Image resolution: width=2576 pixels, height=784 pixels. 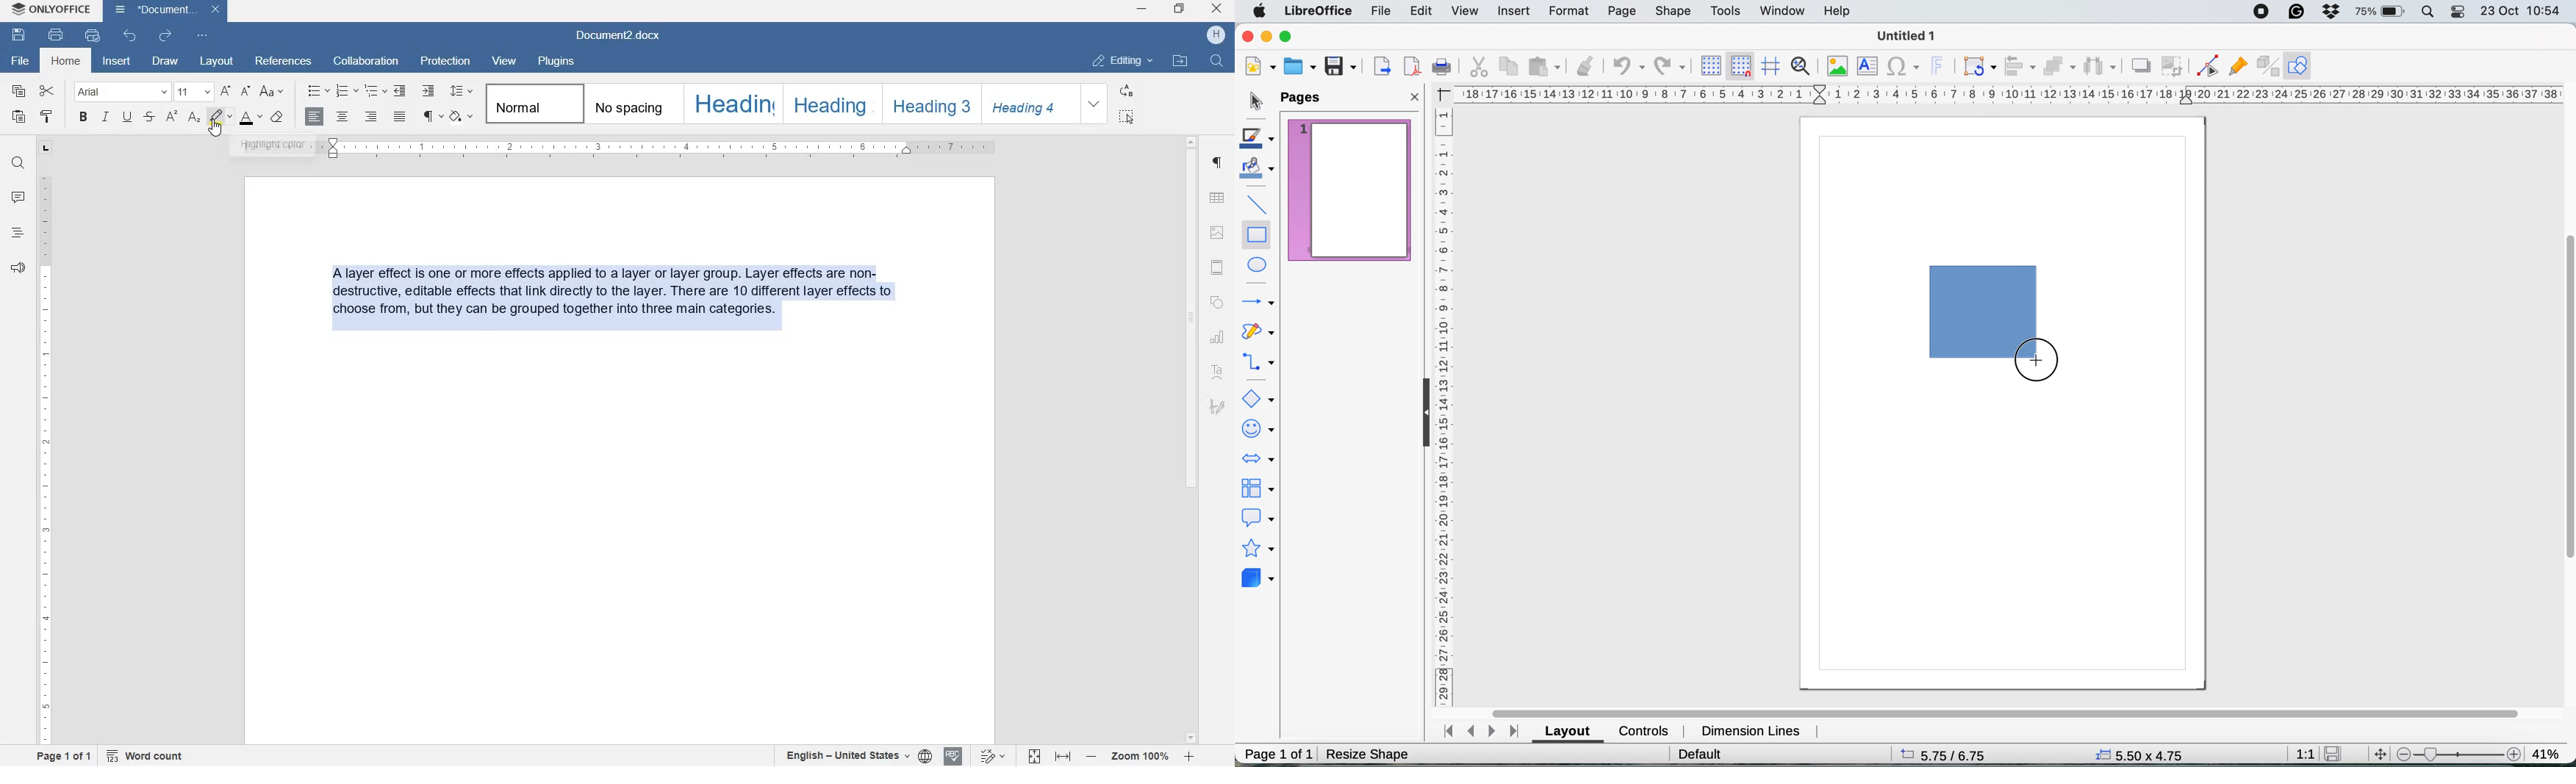 I want to click on replace, so click(x=1127, y=93).